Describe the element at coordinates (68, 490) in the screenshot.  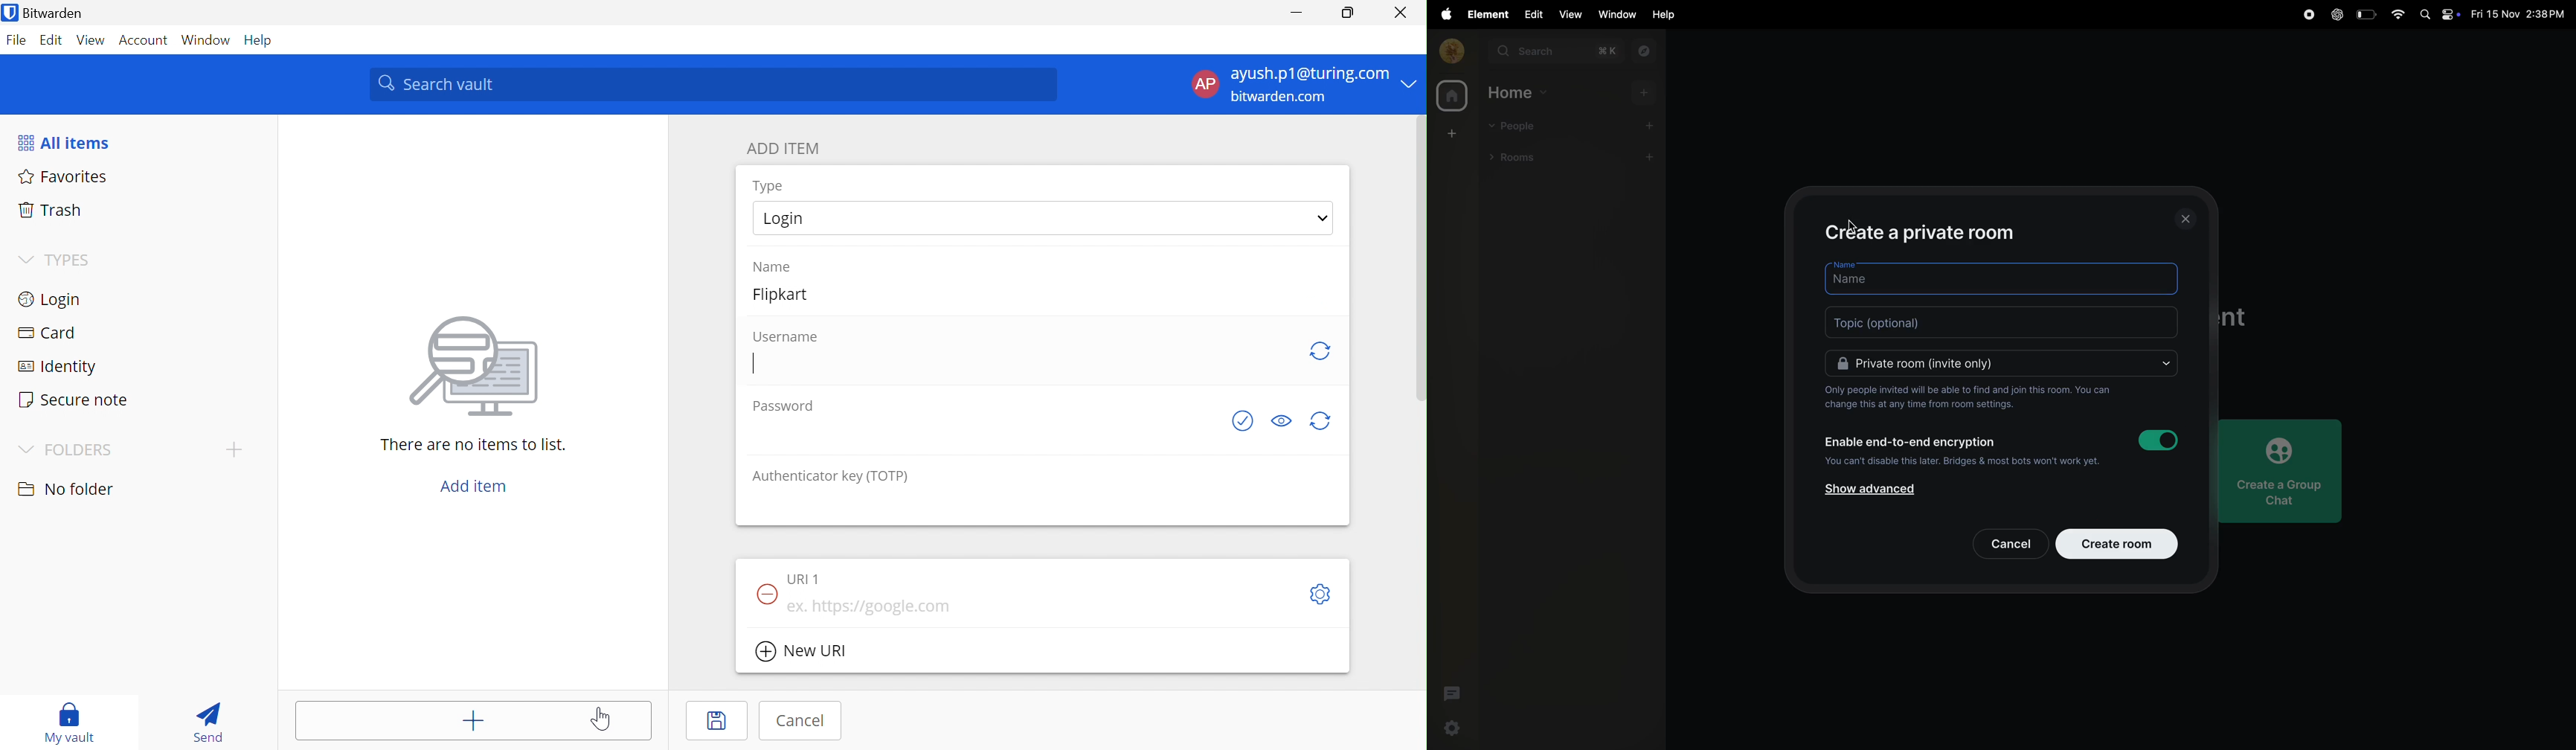
I see `No folder` at that location.